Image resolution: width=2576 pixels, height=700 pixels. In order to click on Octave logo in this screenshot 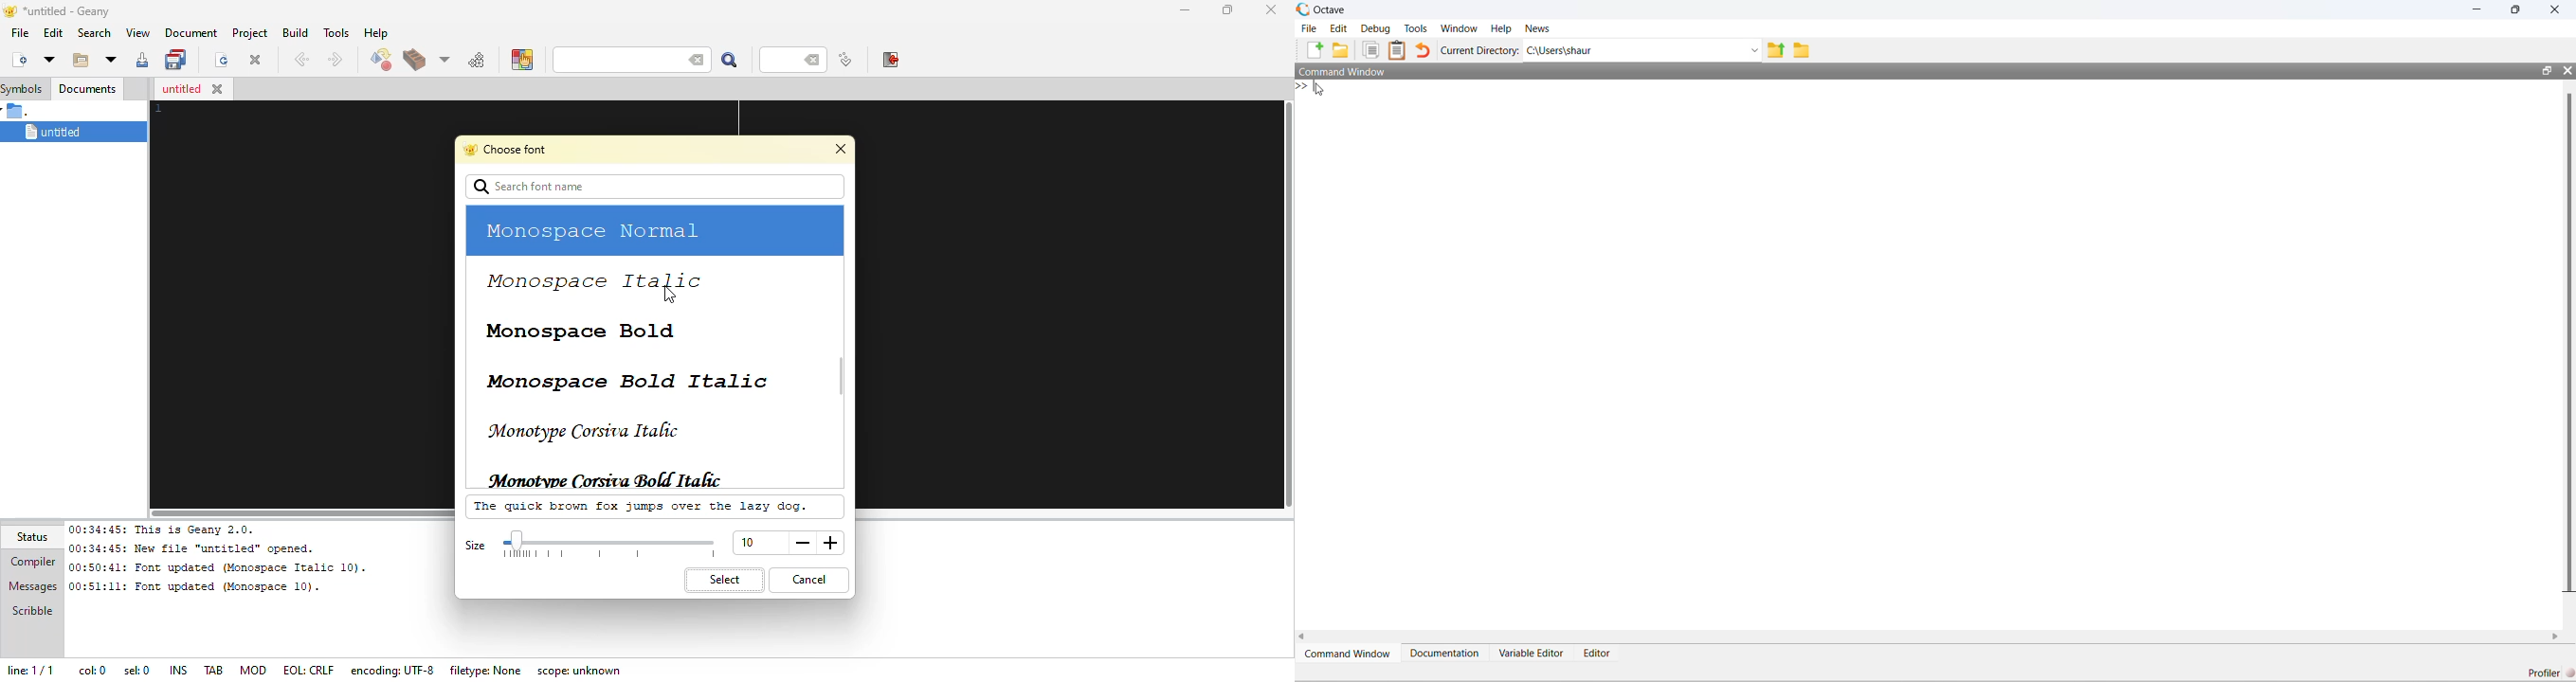, I will do `click(1303, 9)`.